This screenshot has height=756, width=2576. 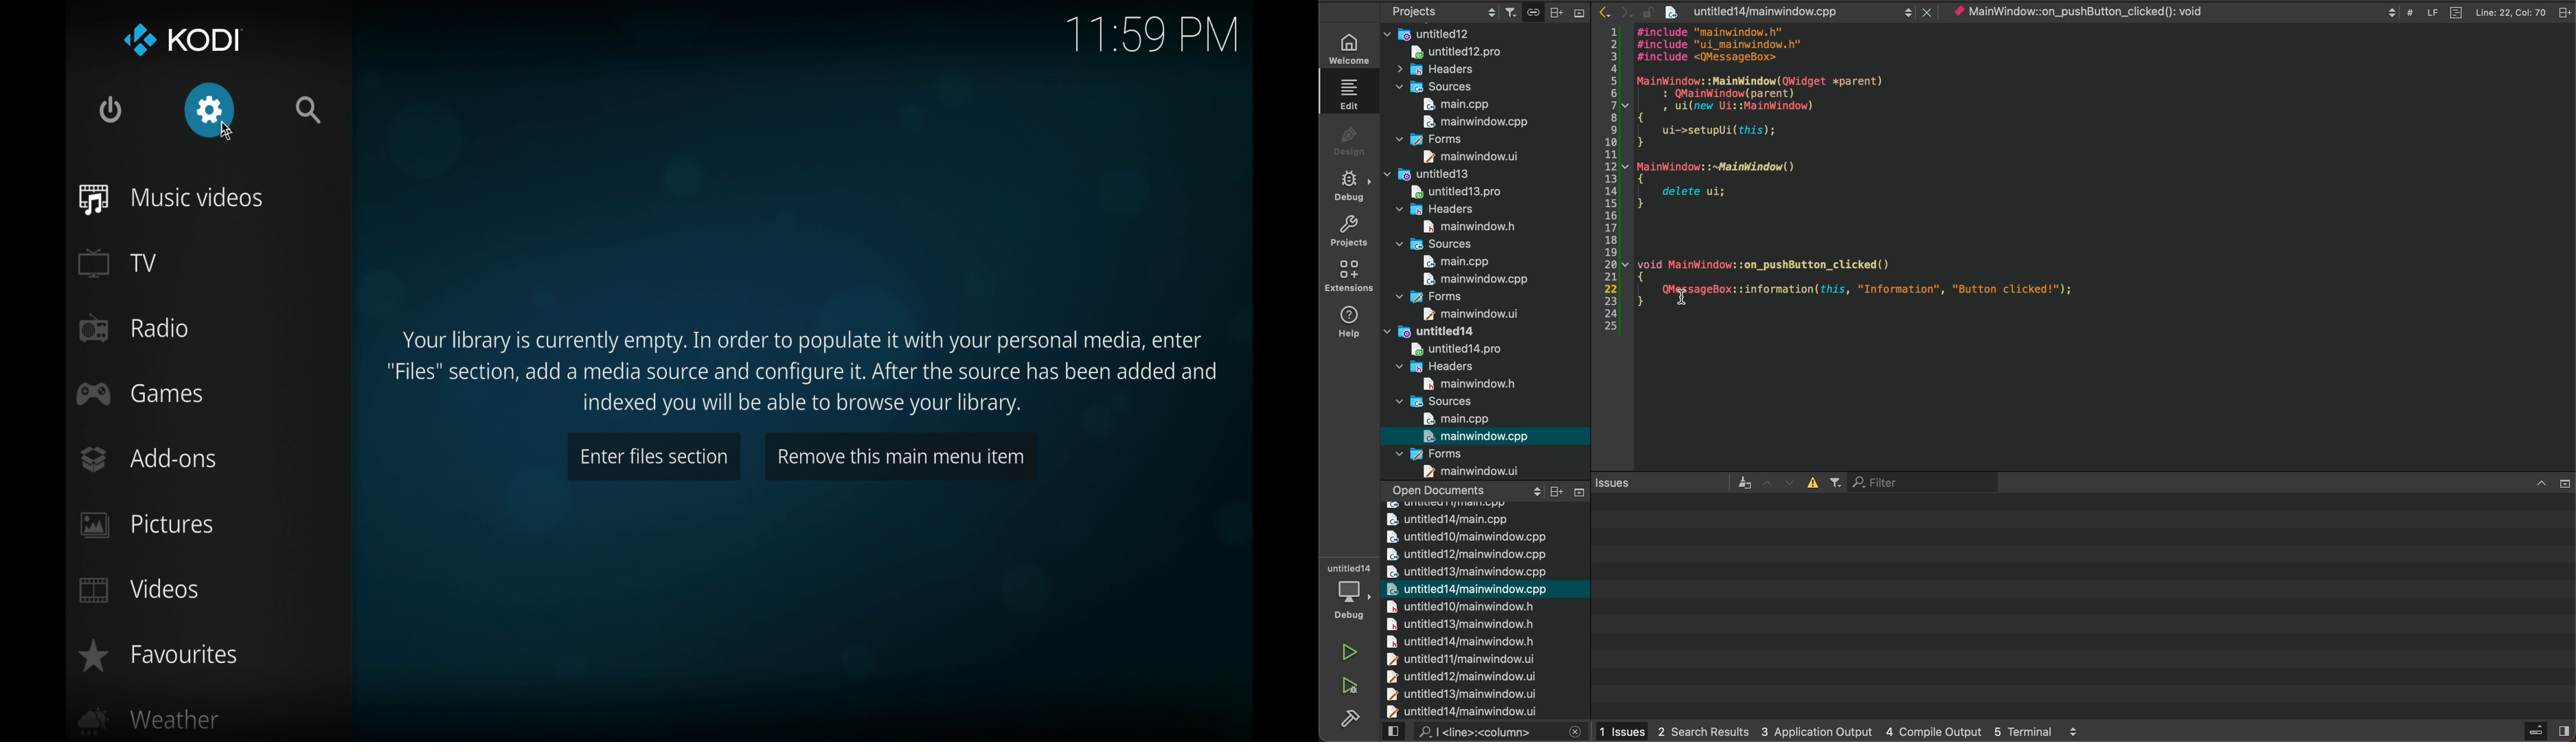 I want to click on main window, so click(x=1465, y=315).